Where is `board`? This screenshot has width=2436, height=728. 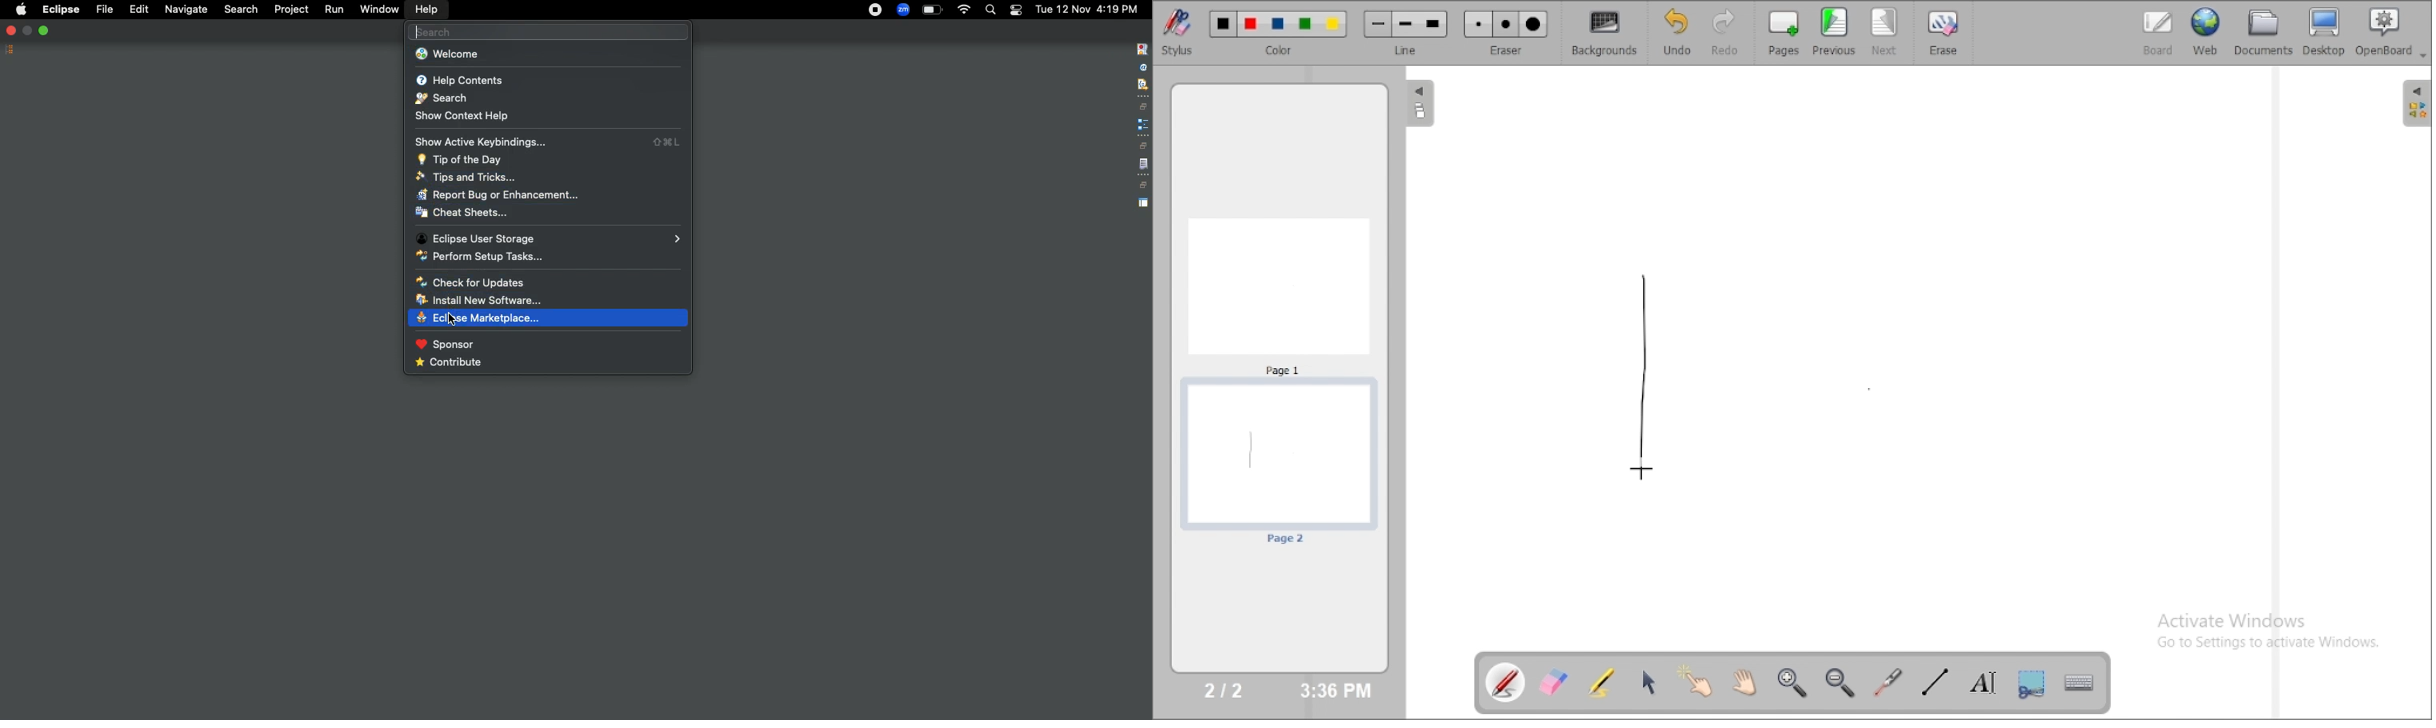 board is located at coordinates (2158, 33).